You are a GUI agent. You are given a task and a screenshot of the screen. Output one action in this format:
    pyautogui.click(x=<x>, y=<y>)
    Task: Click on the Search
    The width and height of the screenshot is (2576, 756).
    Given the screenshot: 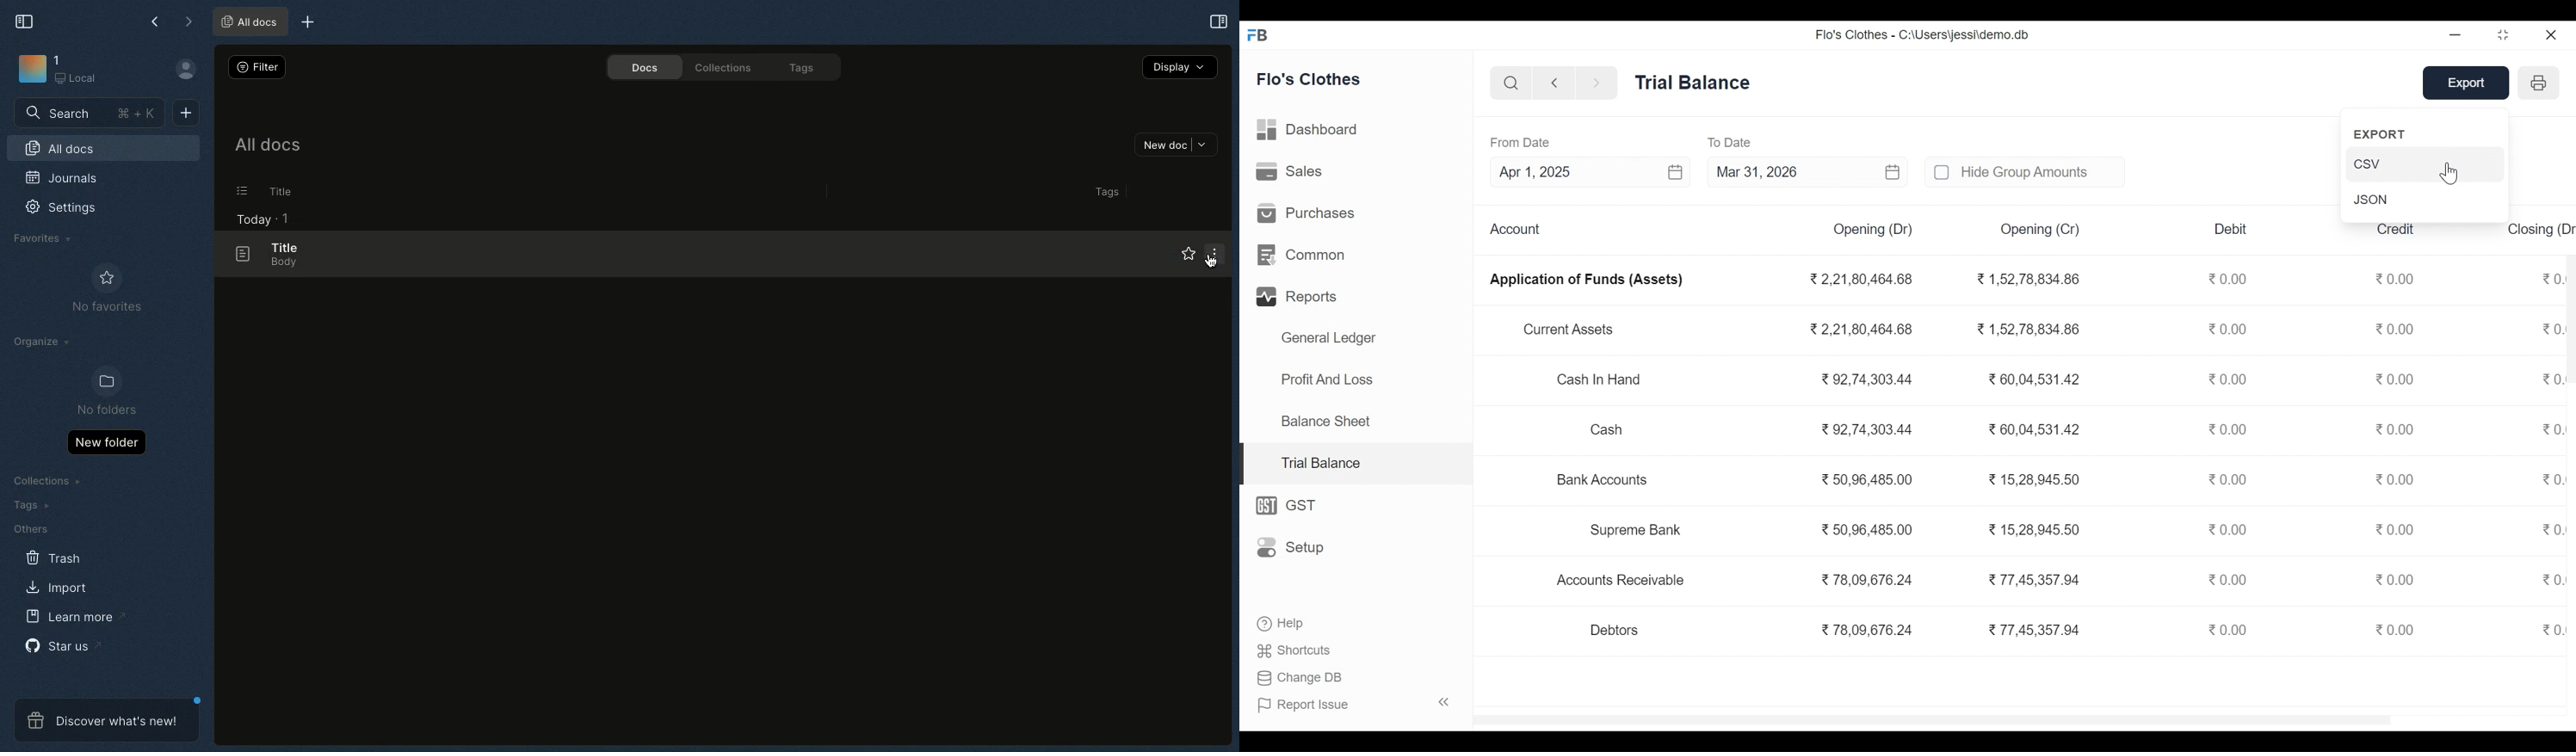 What is the action you would take?
    pyautogui.click(x=1508, y=82)
    